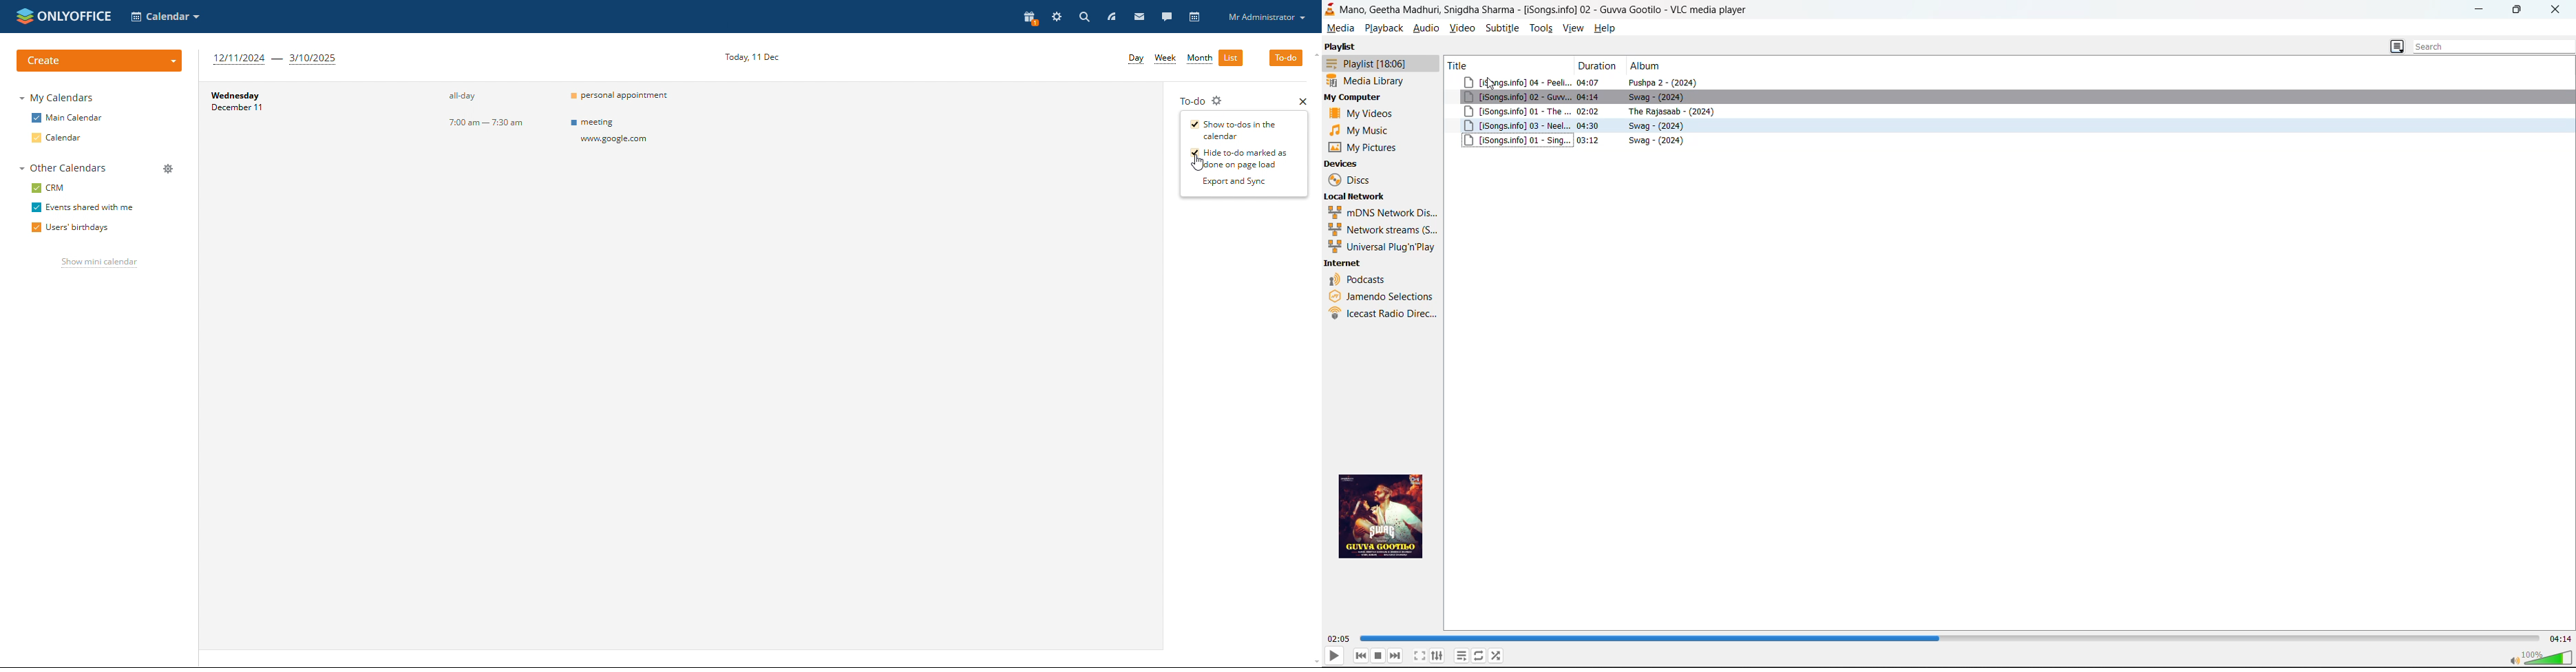  What do you see at coordinates (1365, 63) in the screenshot?
I see `playlist` at bounding box center [1365, 63].